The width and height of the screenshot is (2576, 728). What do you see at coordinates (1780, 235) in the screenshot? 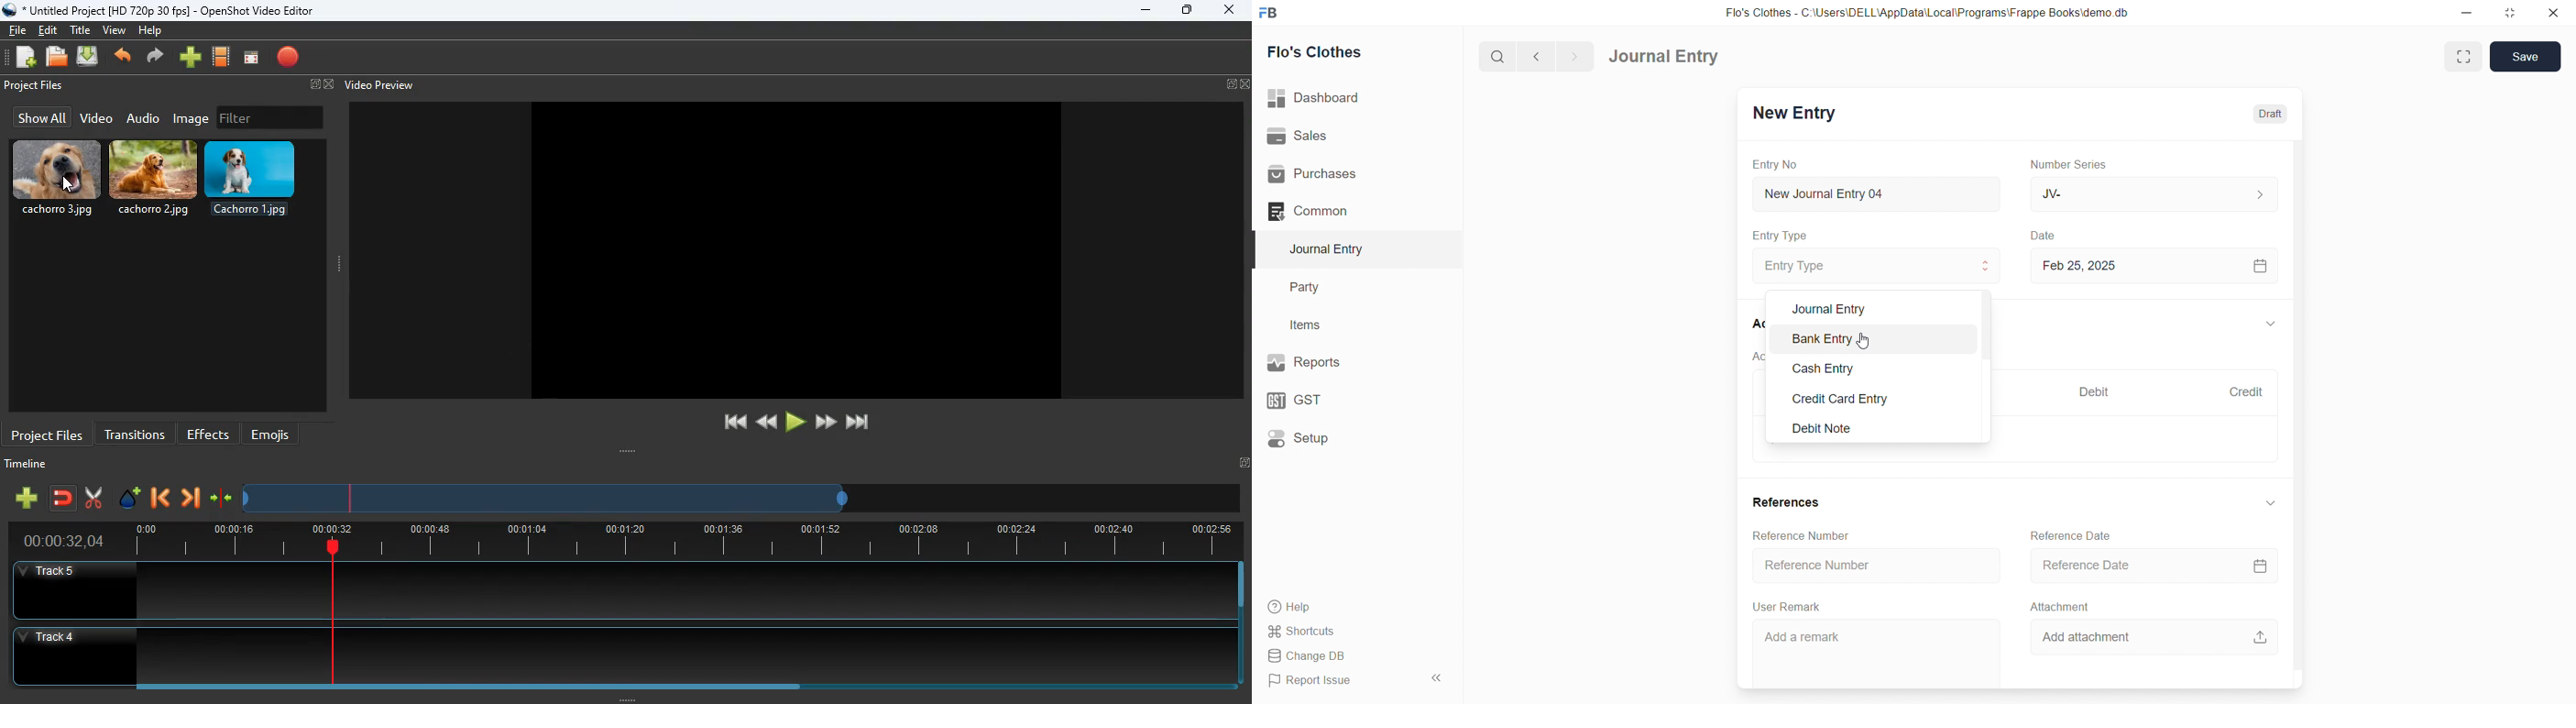
I see `Entry Type` at bounding box center [1780, 235].